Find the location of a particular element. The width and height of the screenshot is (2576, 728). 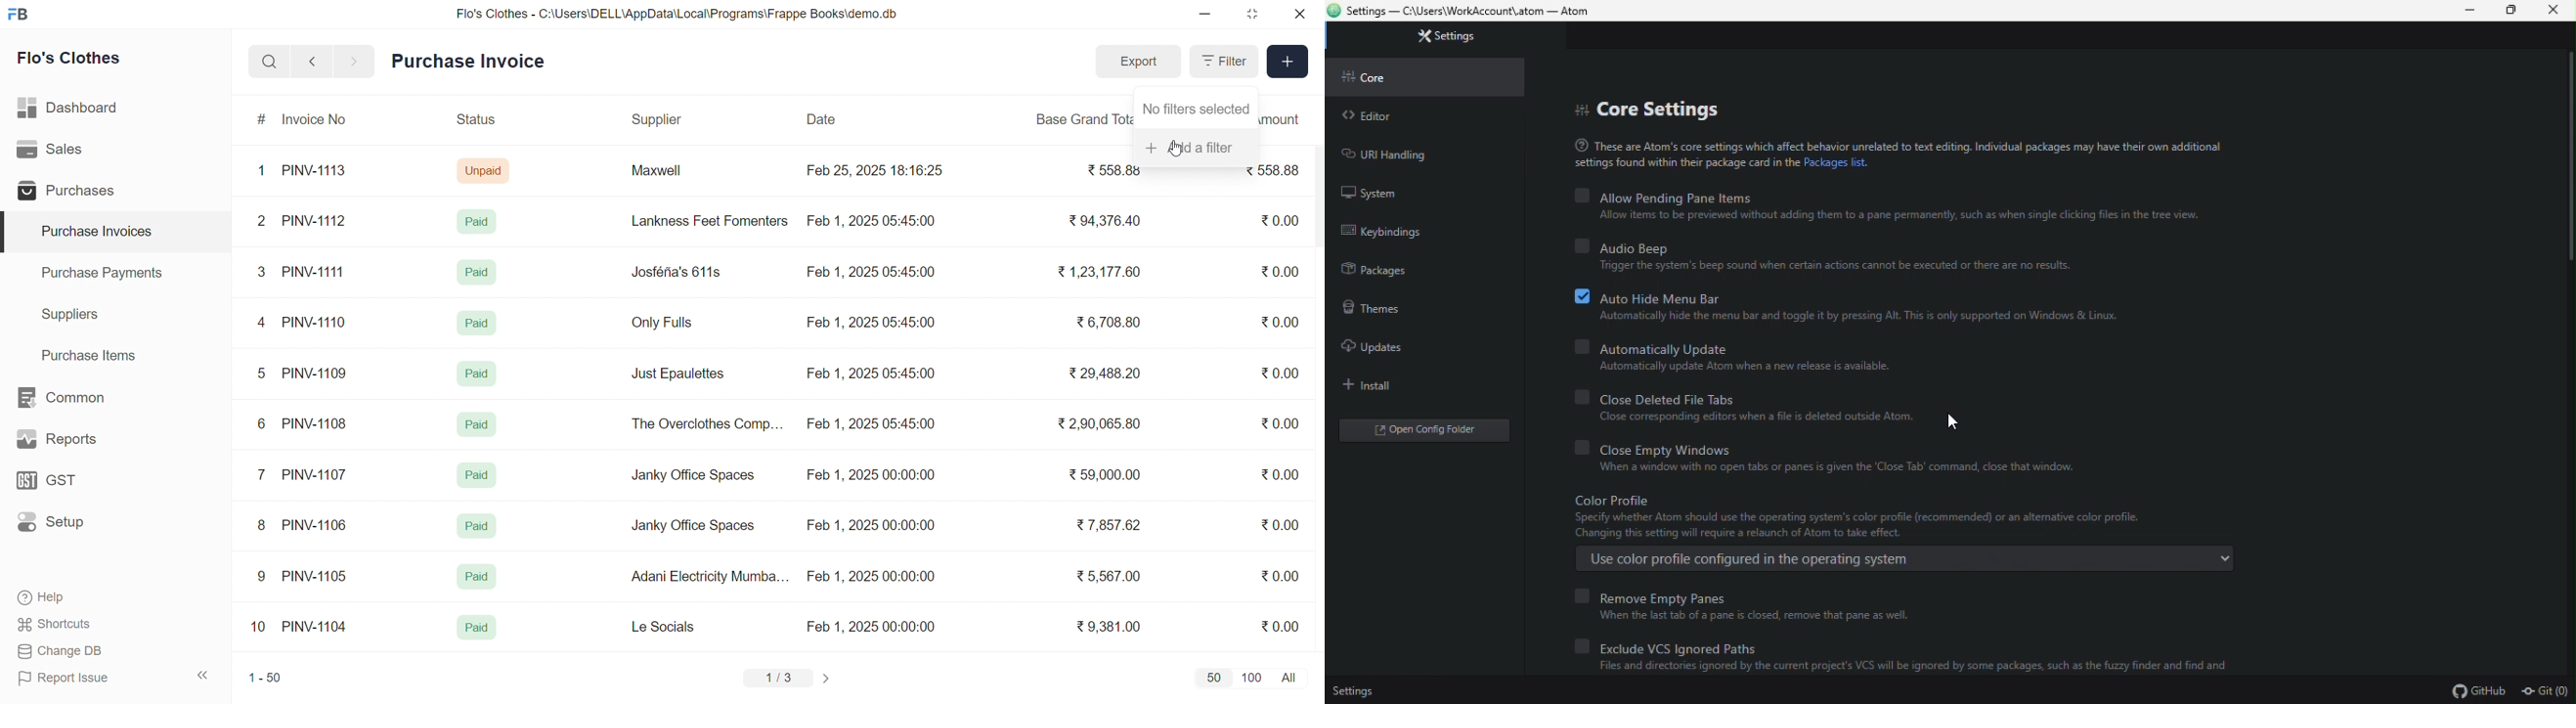

PINV-1104 is located at coordinates (316, 627).